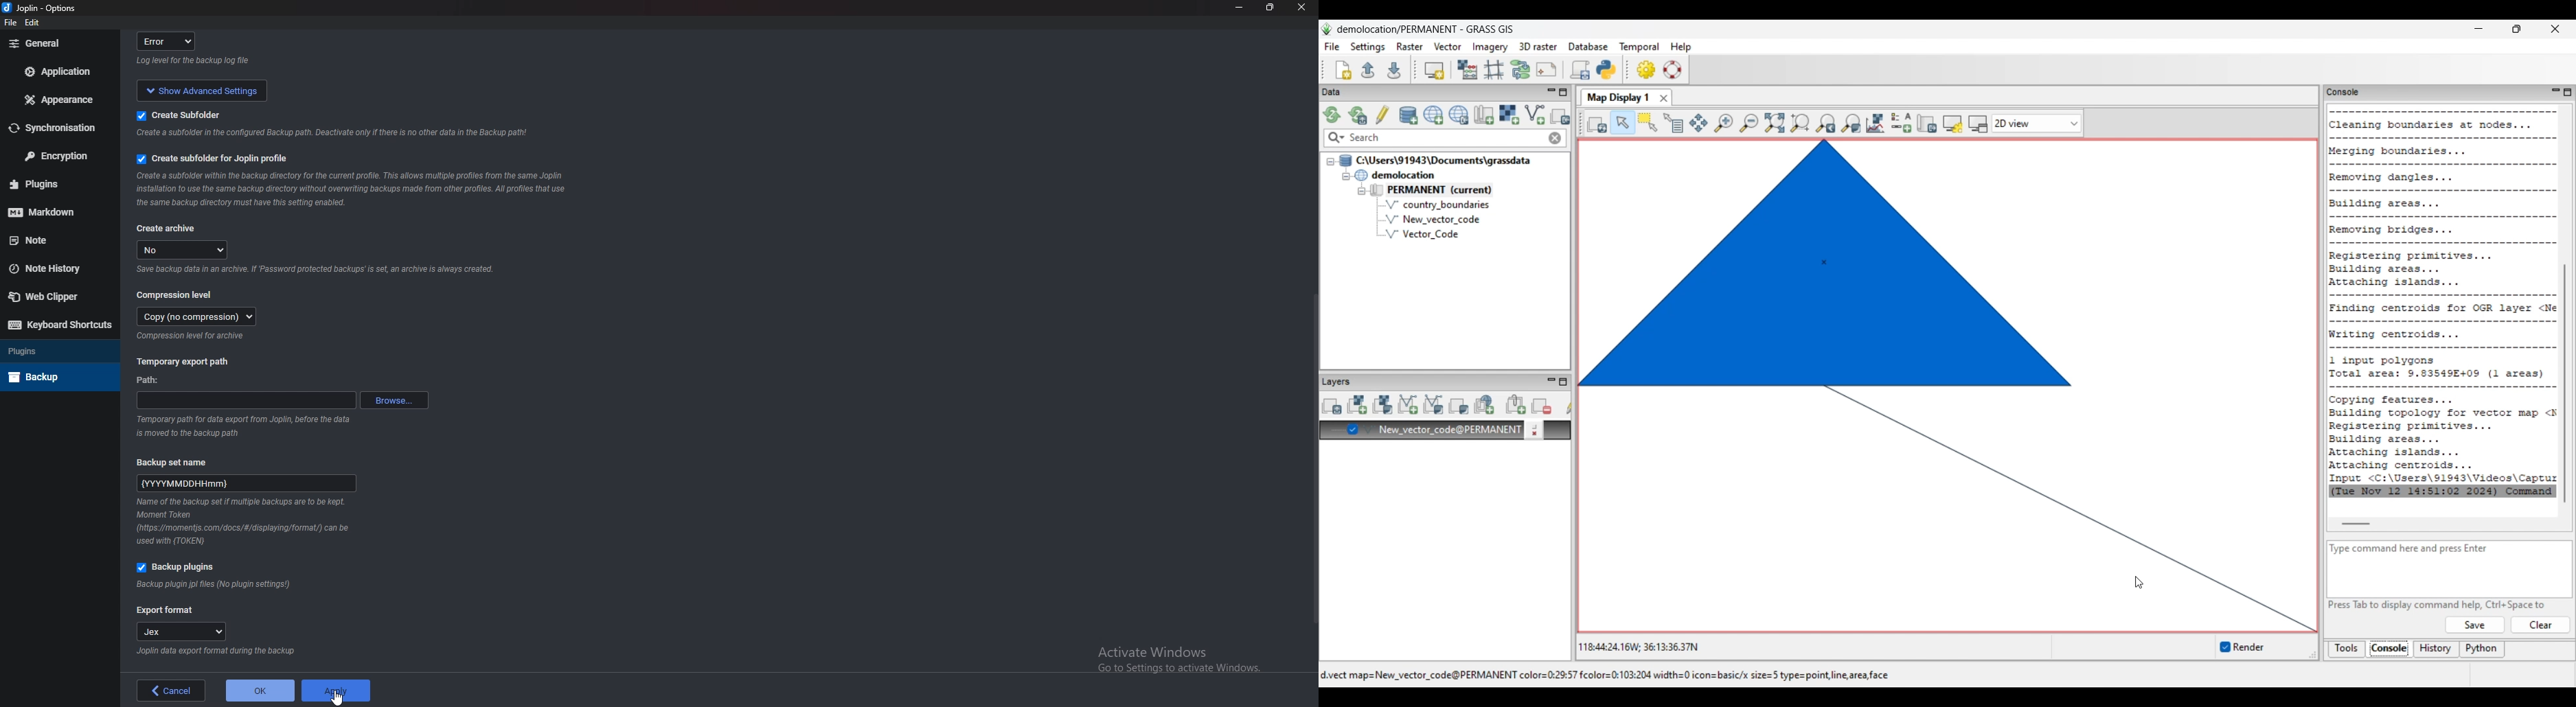 The height and width of the screenshot is (728, 2576). What do you see at coordinates (197, 114) in the screenshot?
I see `create subfolder` at bounding box center [197, 114].